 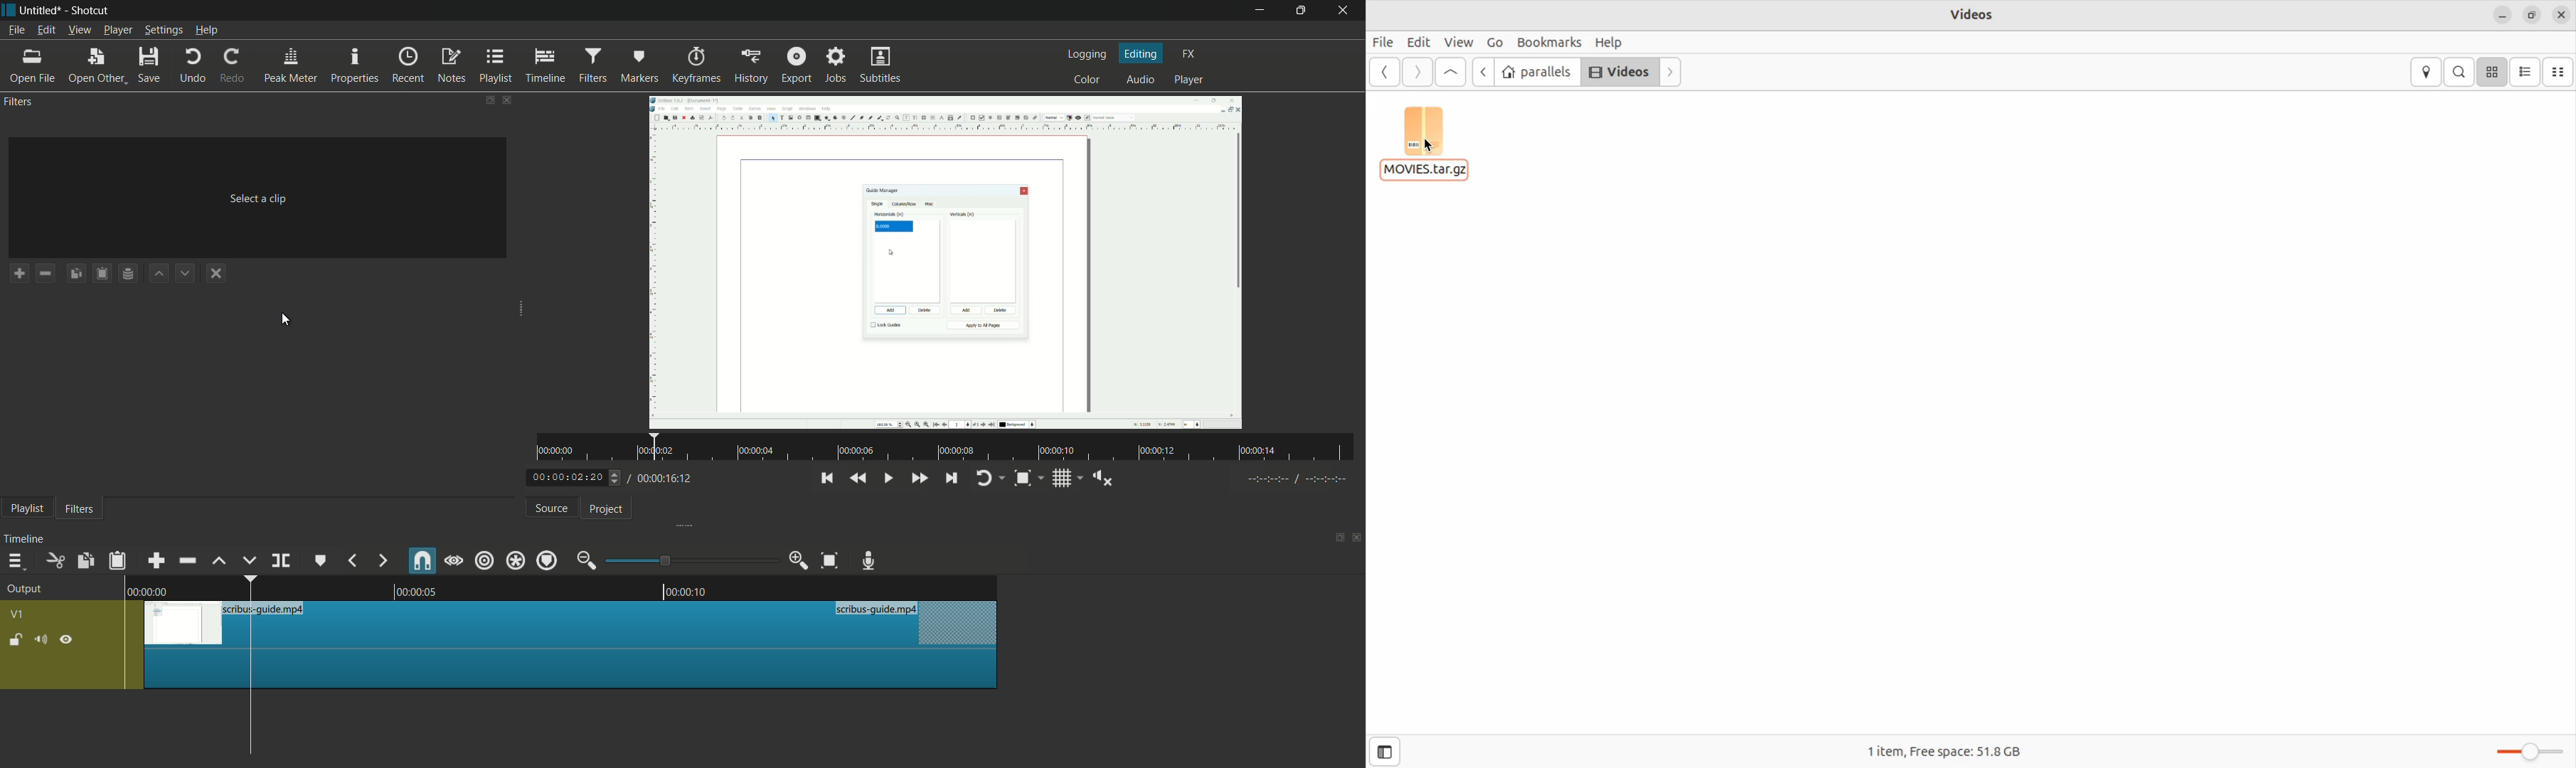 What do you see at coordinates (837, 64) in the screenshot?
I see `jobs` at bounding box center [837, 64].